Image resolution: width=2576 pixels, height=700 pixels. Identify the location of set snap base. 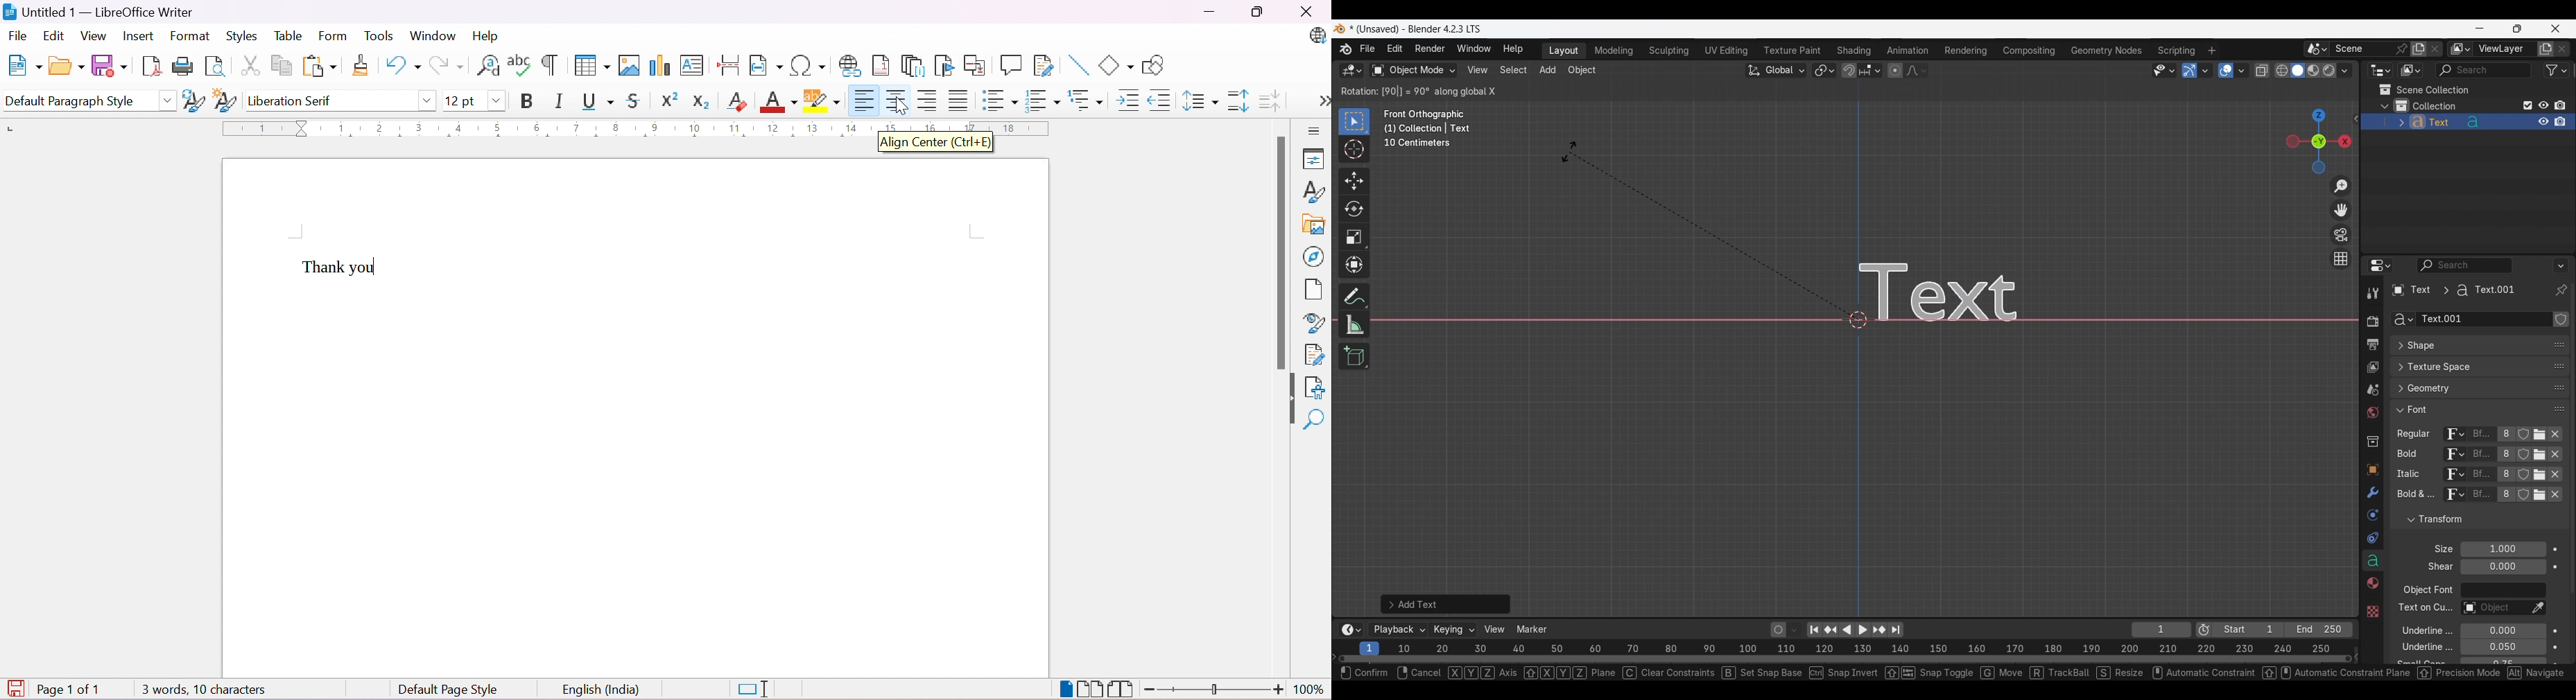
(1762, 675).